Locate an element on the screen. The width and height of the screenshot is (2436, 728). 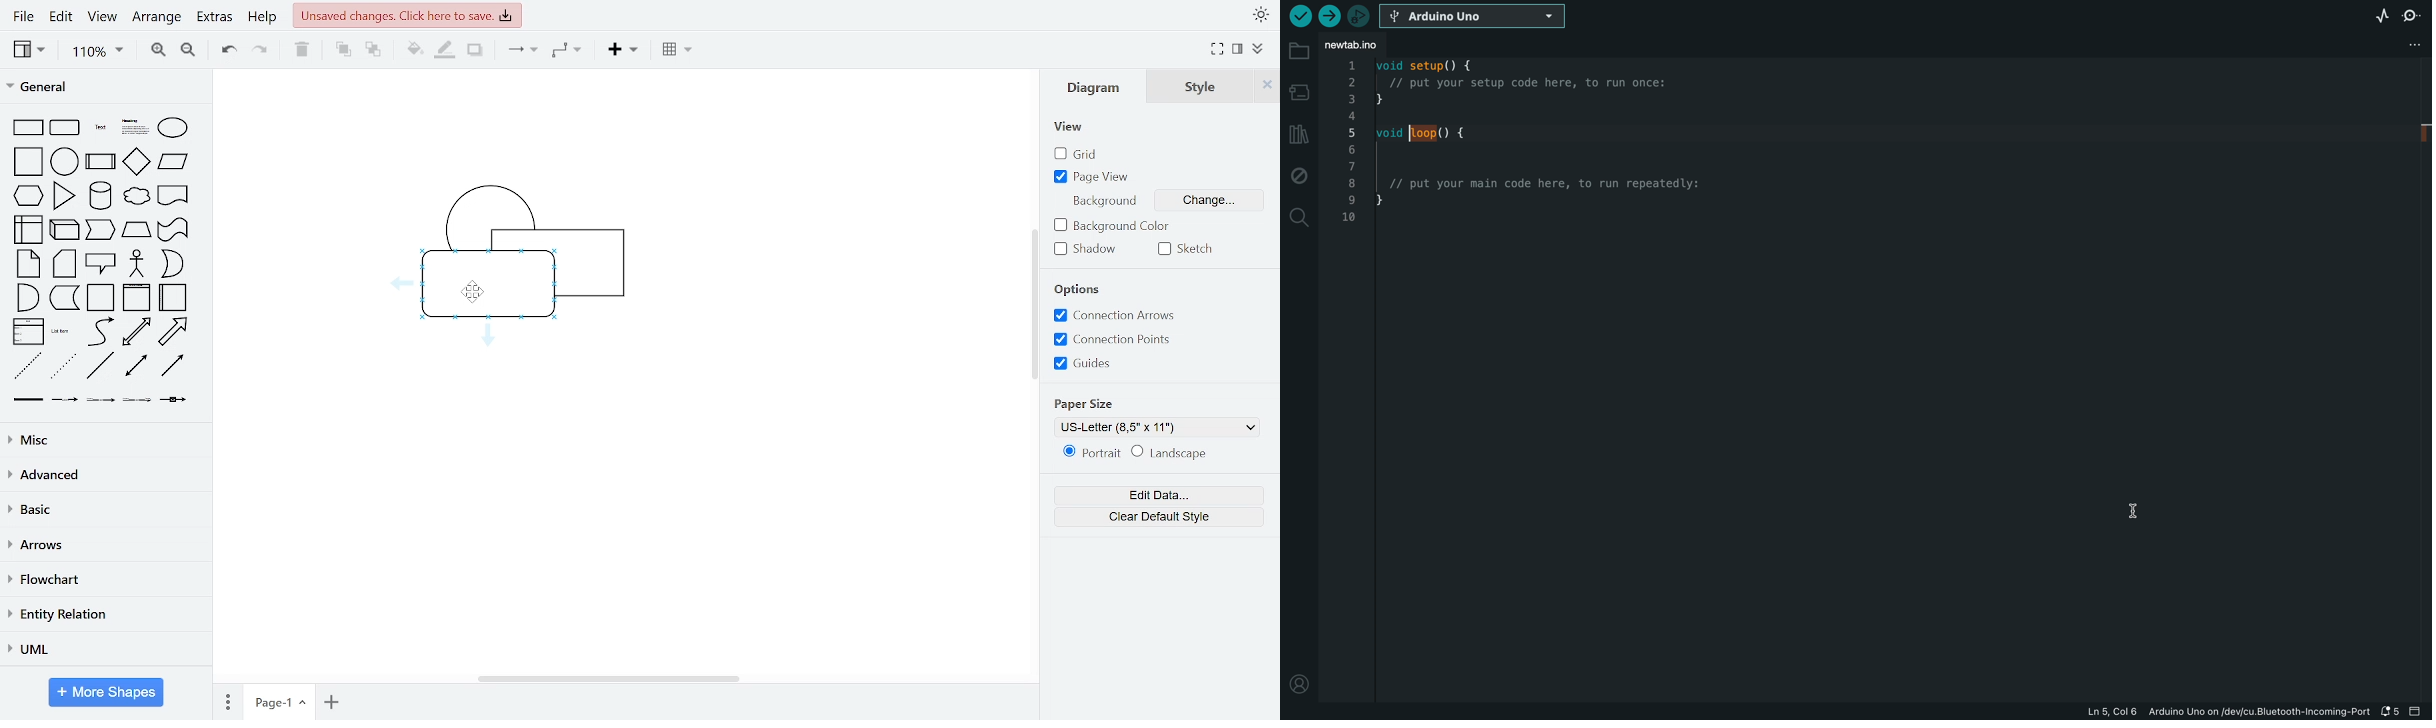
view is located at coordinates (36, 52).